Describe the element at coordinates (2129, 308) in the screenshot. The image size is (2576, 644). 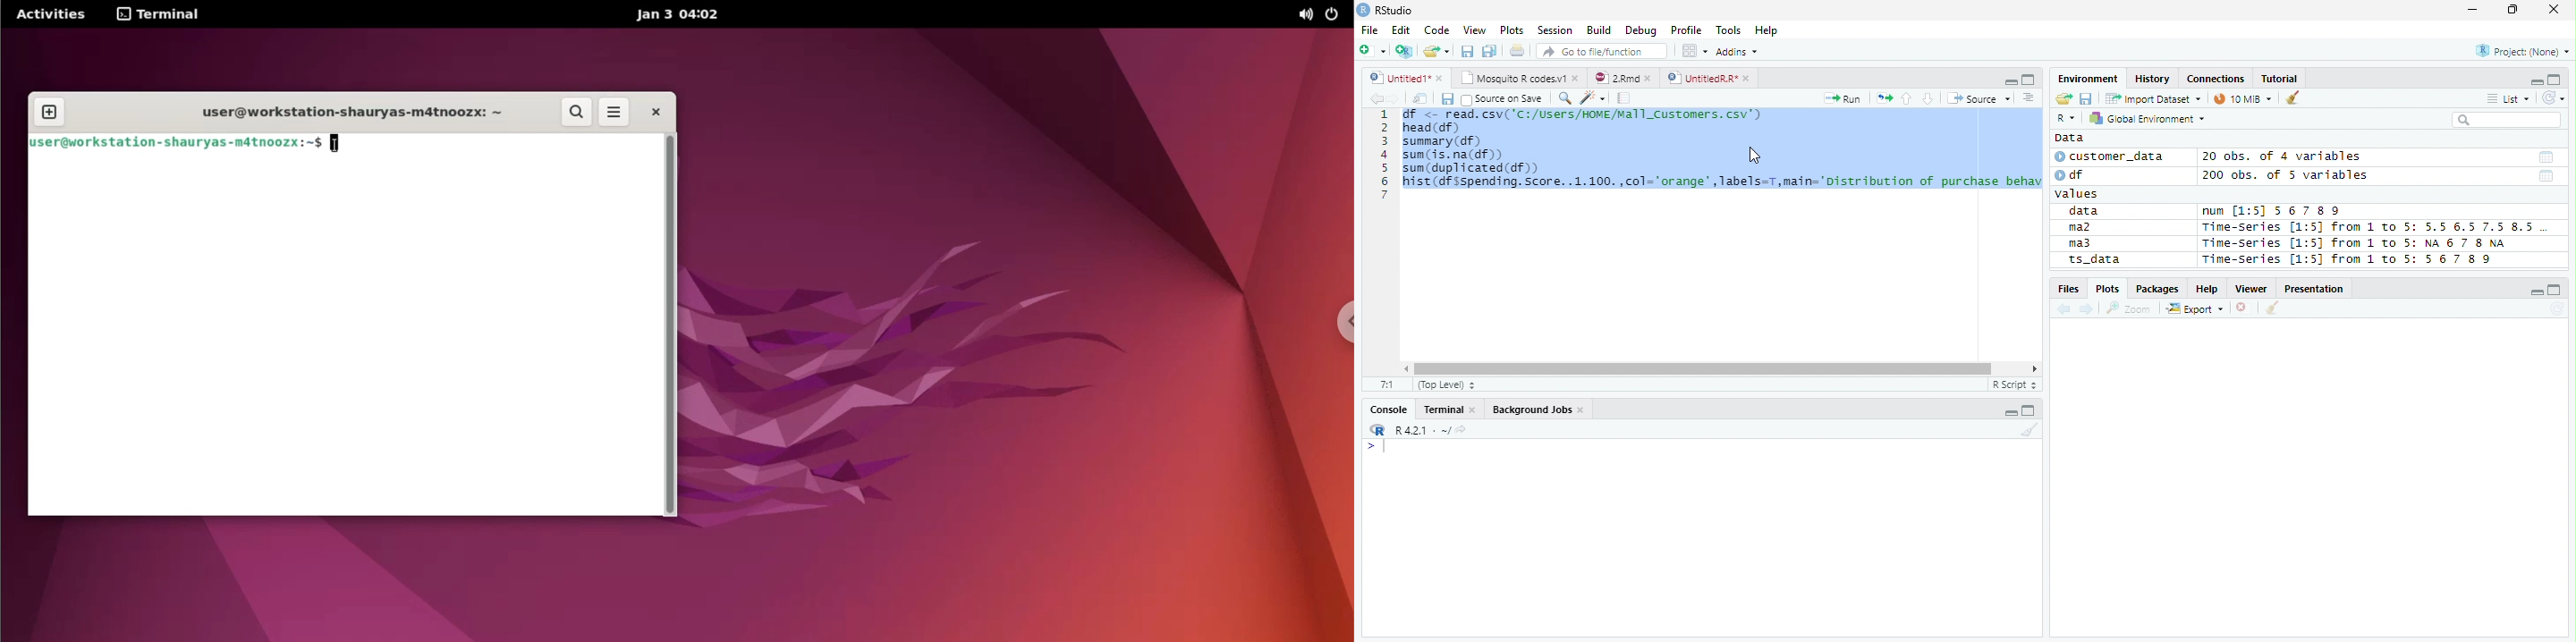
I see `Zoom` at that location.